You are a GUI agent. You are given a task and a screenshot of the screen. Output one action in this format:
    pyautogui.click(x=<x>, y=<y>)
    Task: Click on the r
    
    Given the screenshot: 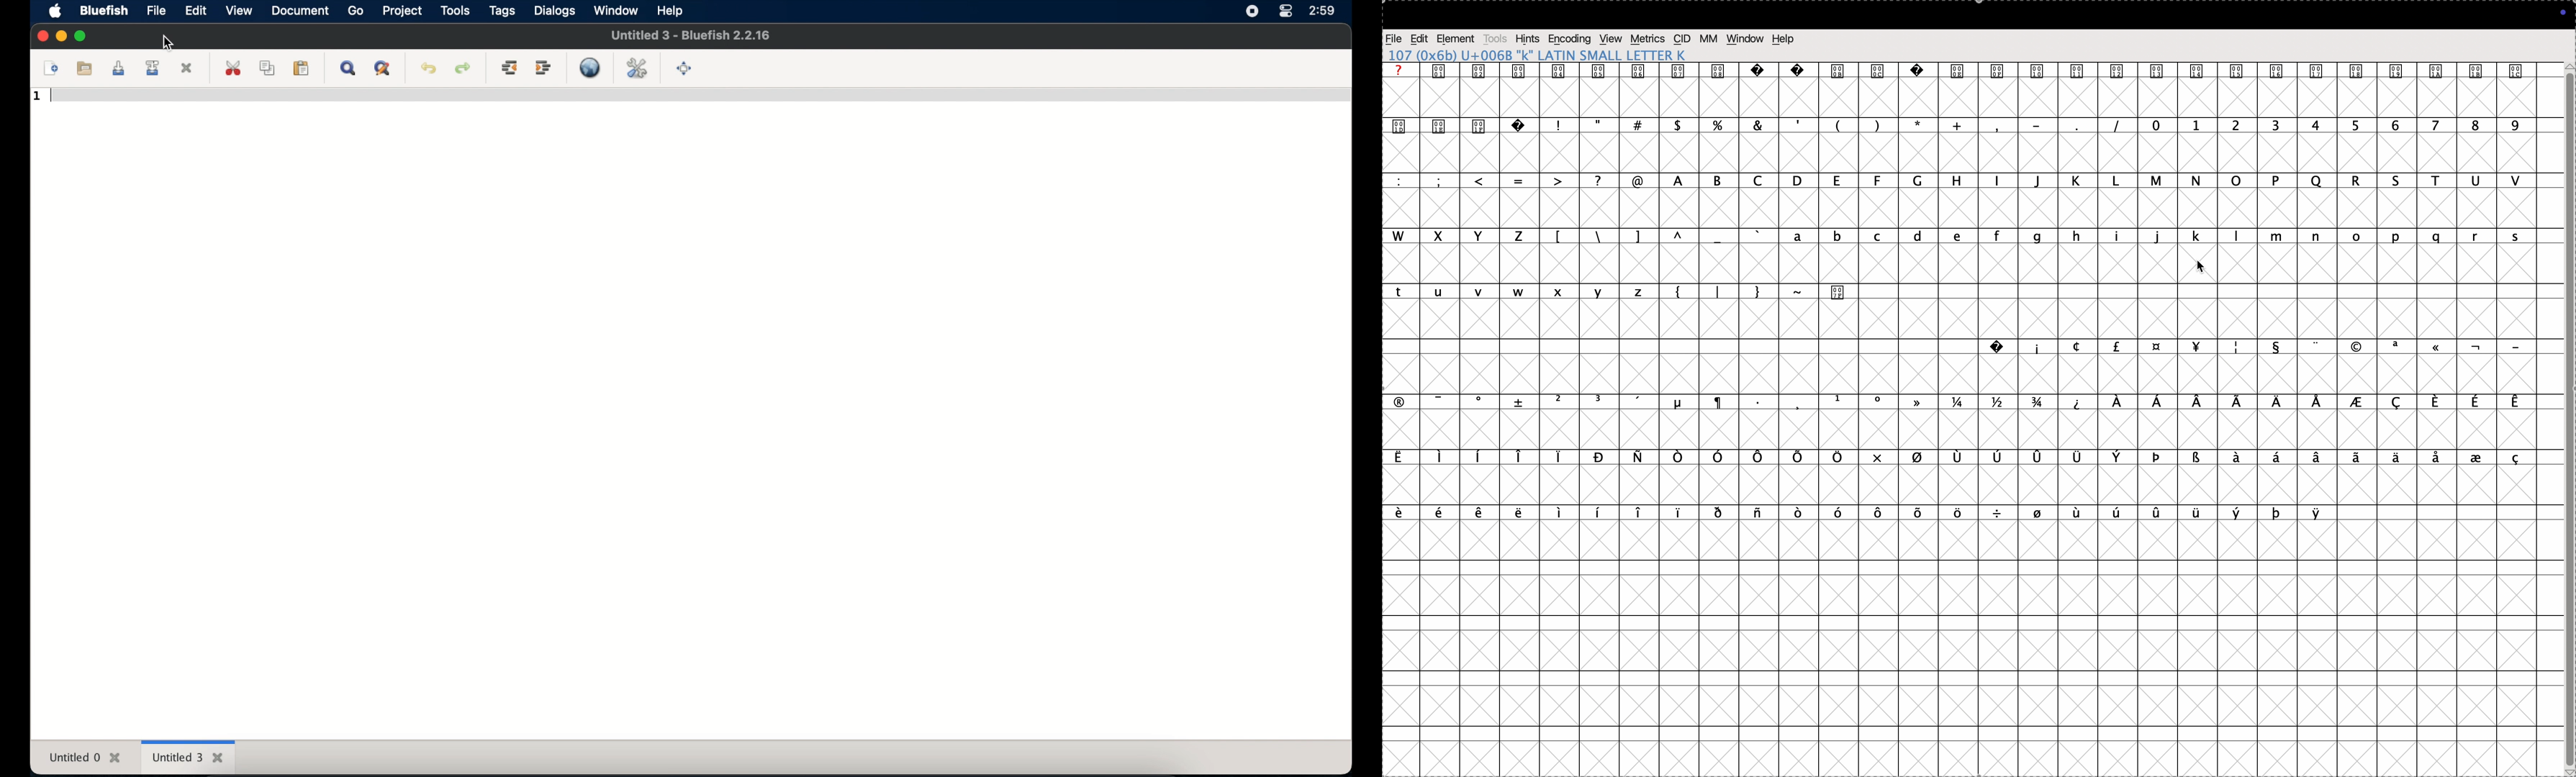 What is the action you would take?
    pyautogui.click(x=2481, y=236)
    